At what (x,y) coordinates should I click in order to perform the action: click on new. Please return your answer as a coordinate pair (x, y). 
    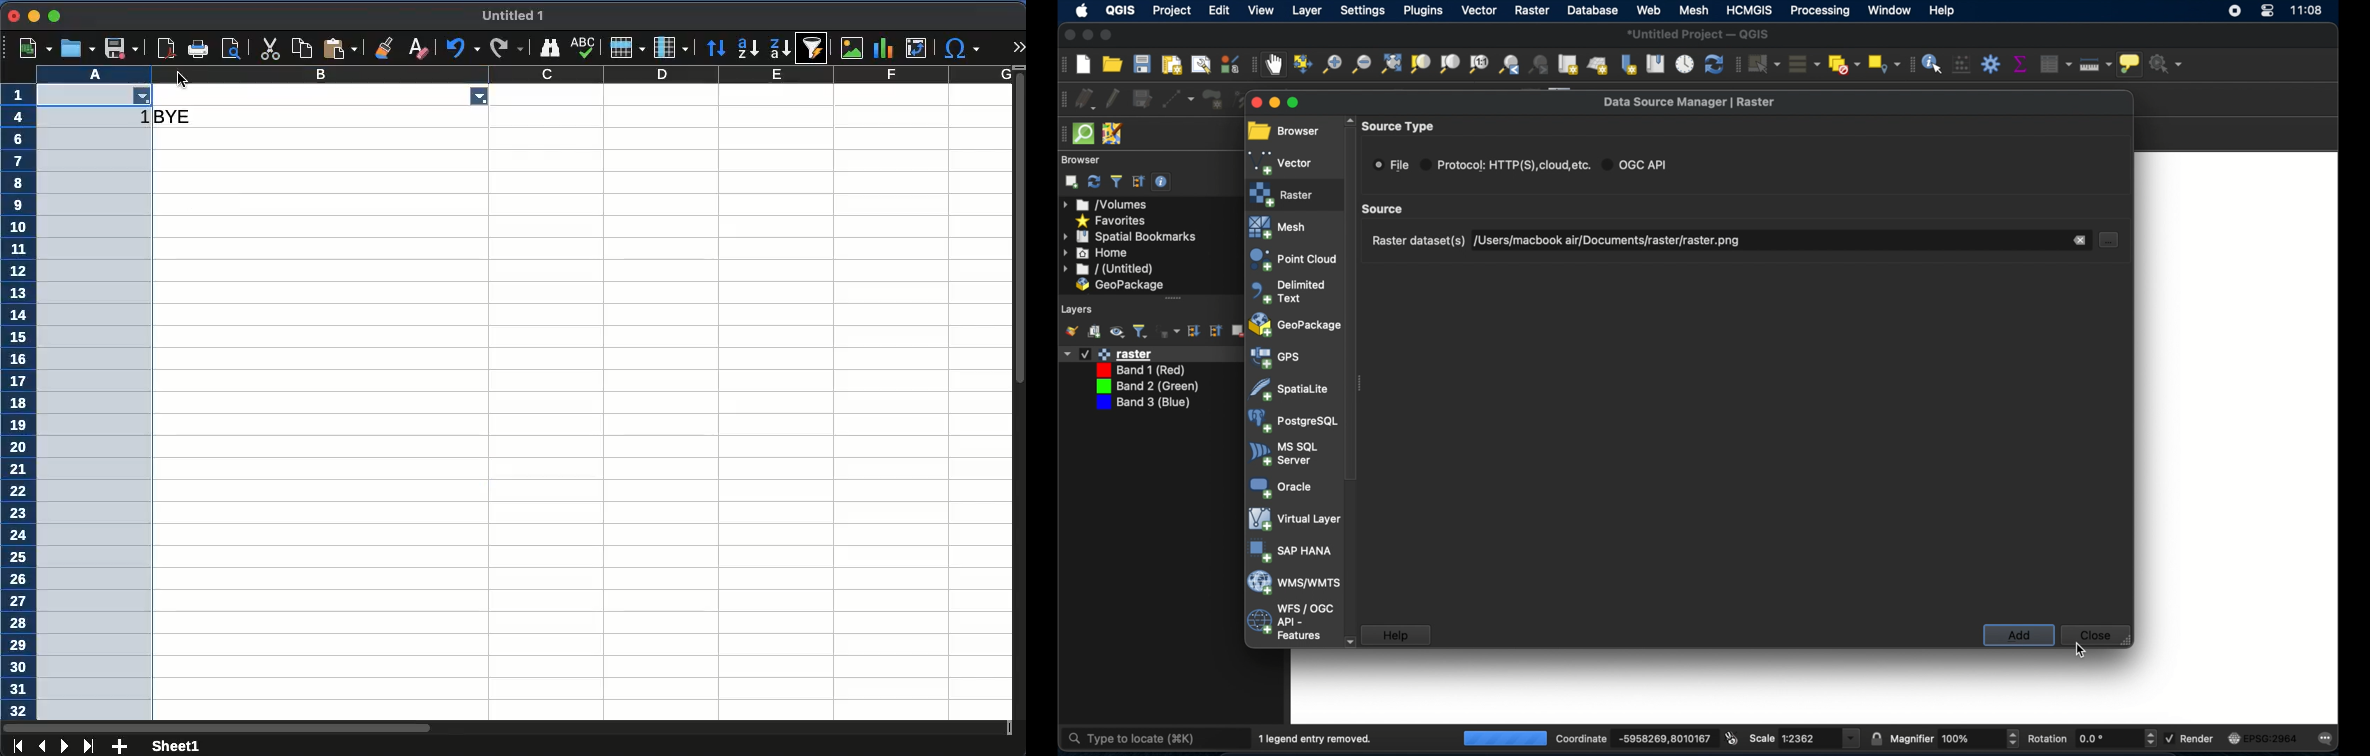
    Looking at the image, I should click on (36, 47).